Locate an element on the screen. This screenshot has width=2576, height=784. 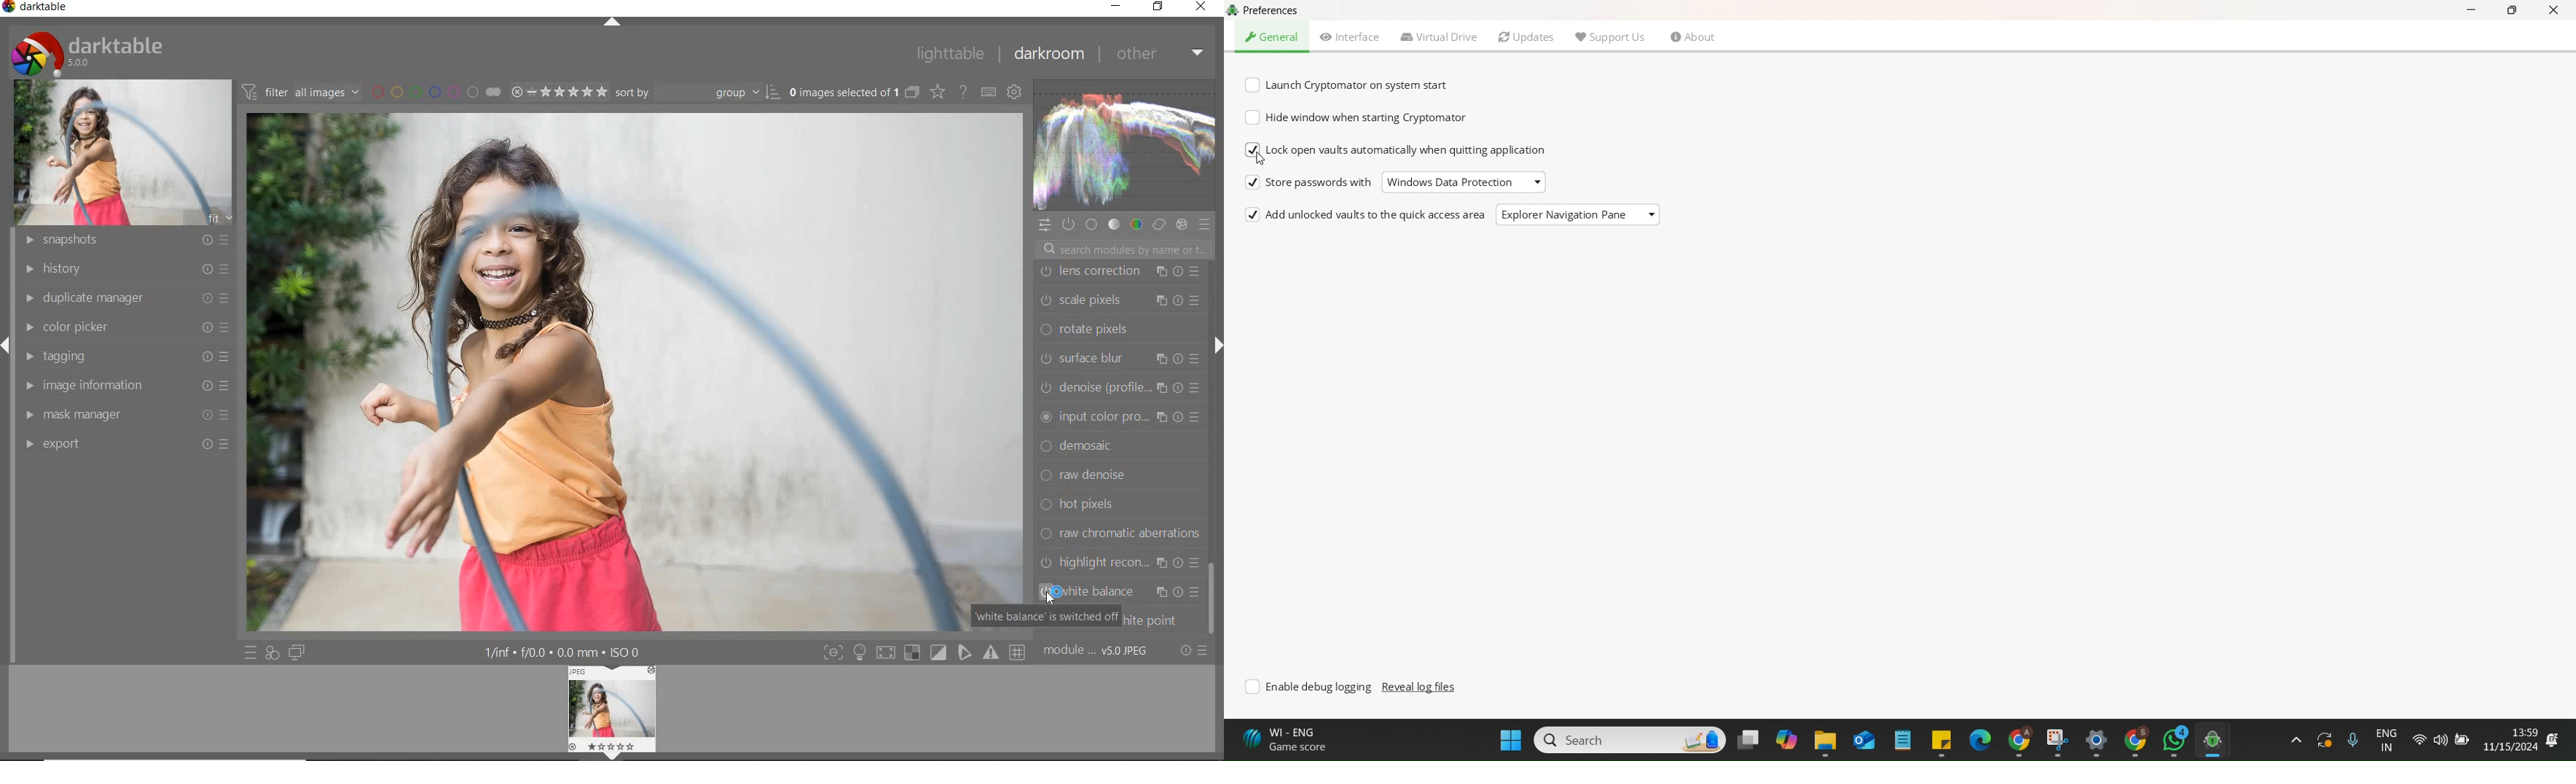
toggle mode  is located at coordinates (1019, 652).